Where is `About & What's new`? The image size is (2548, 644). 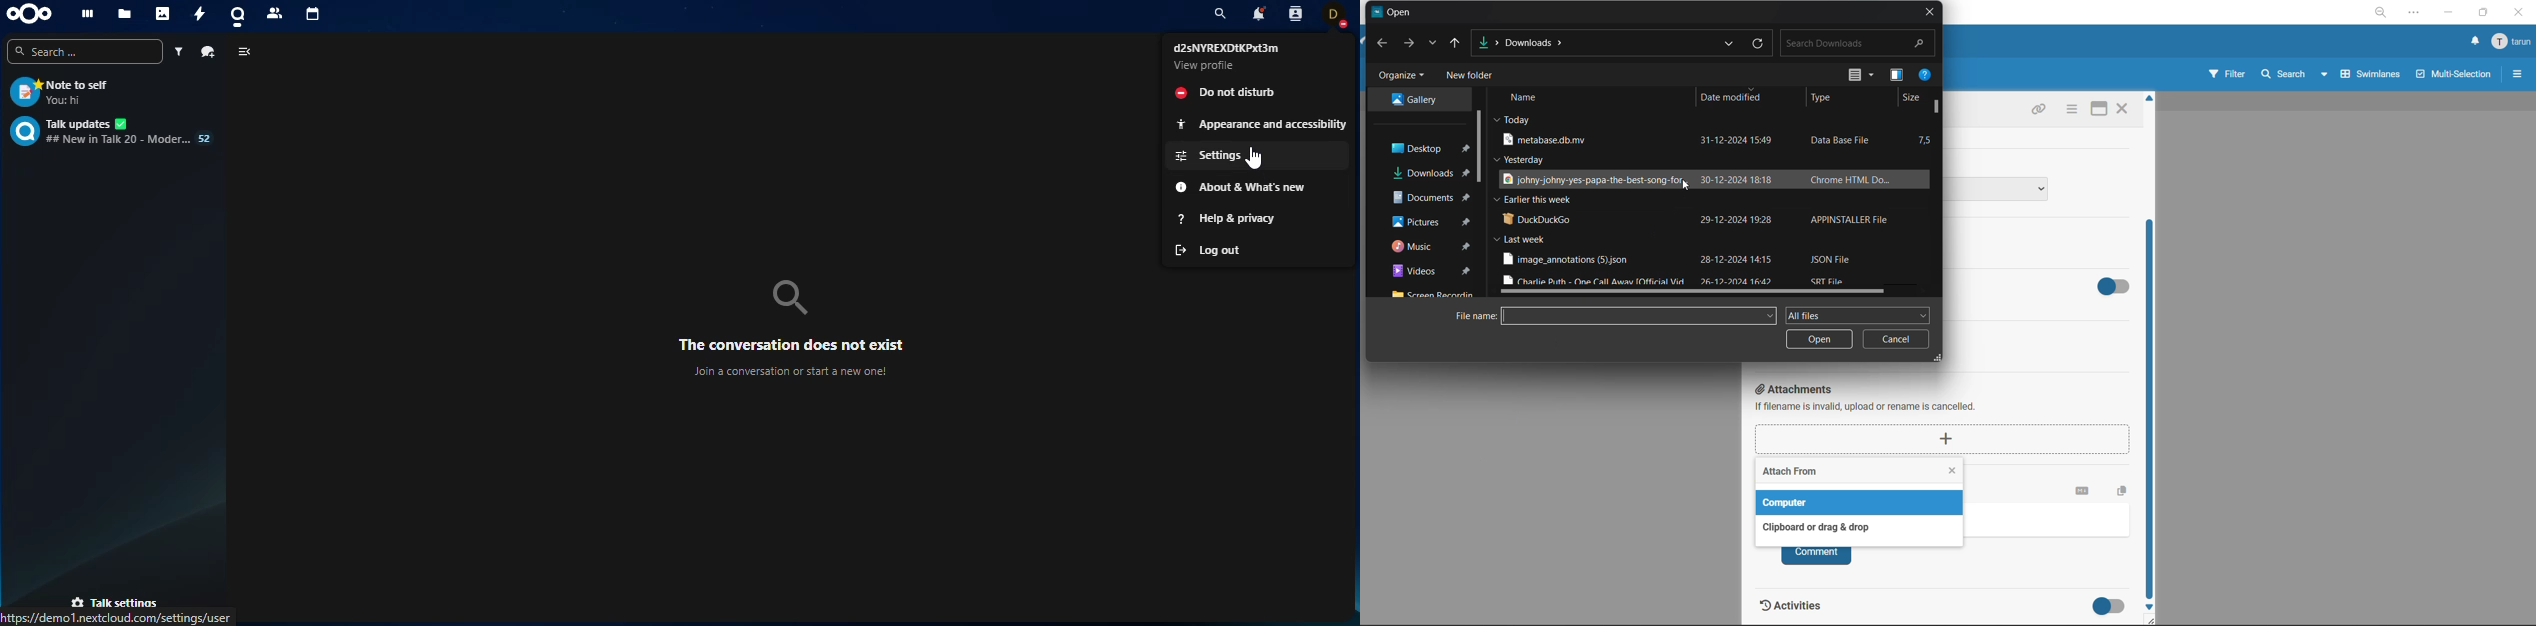 About & What's new is located at coordinates (1258, 187).